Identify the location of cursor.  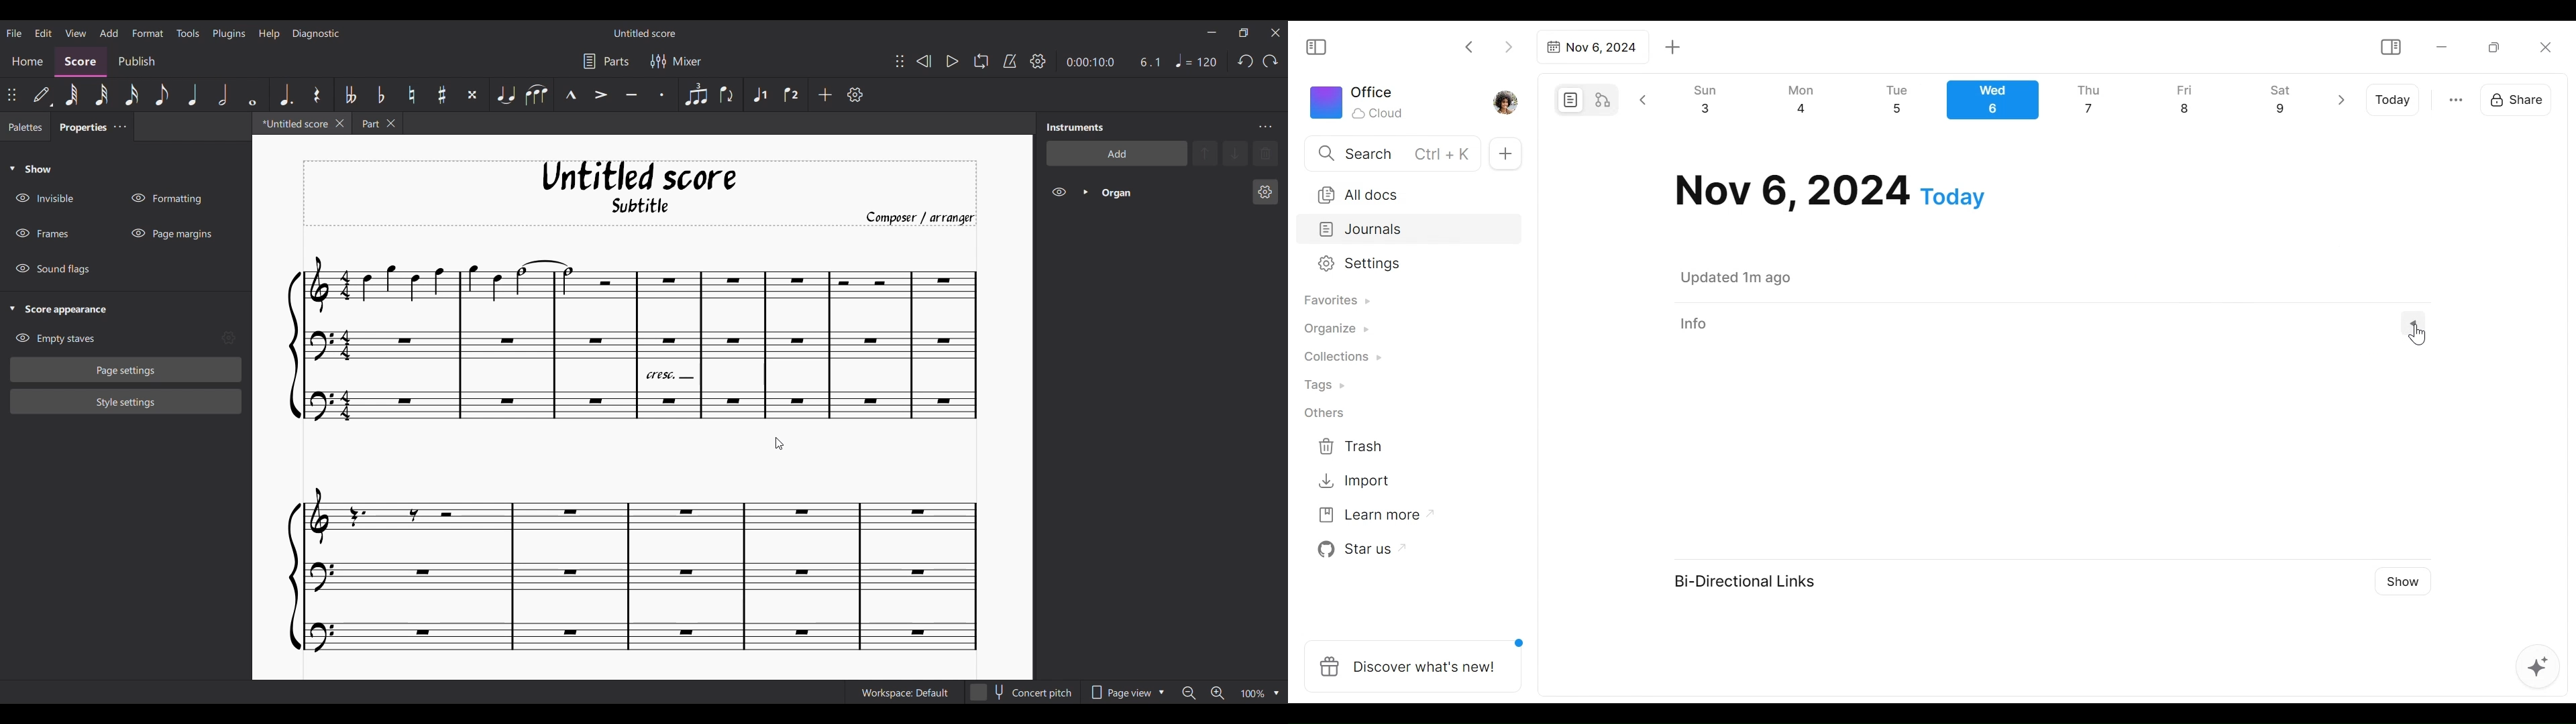
(2418, 334).